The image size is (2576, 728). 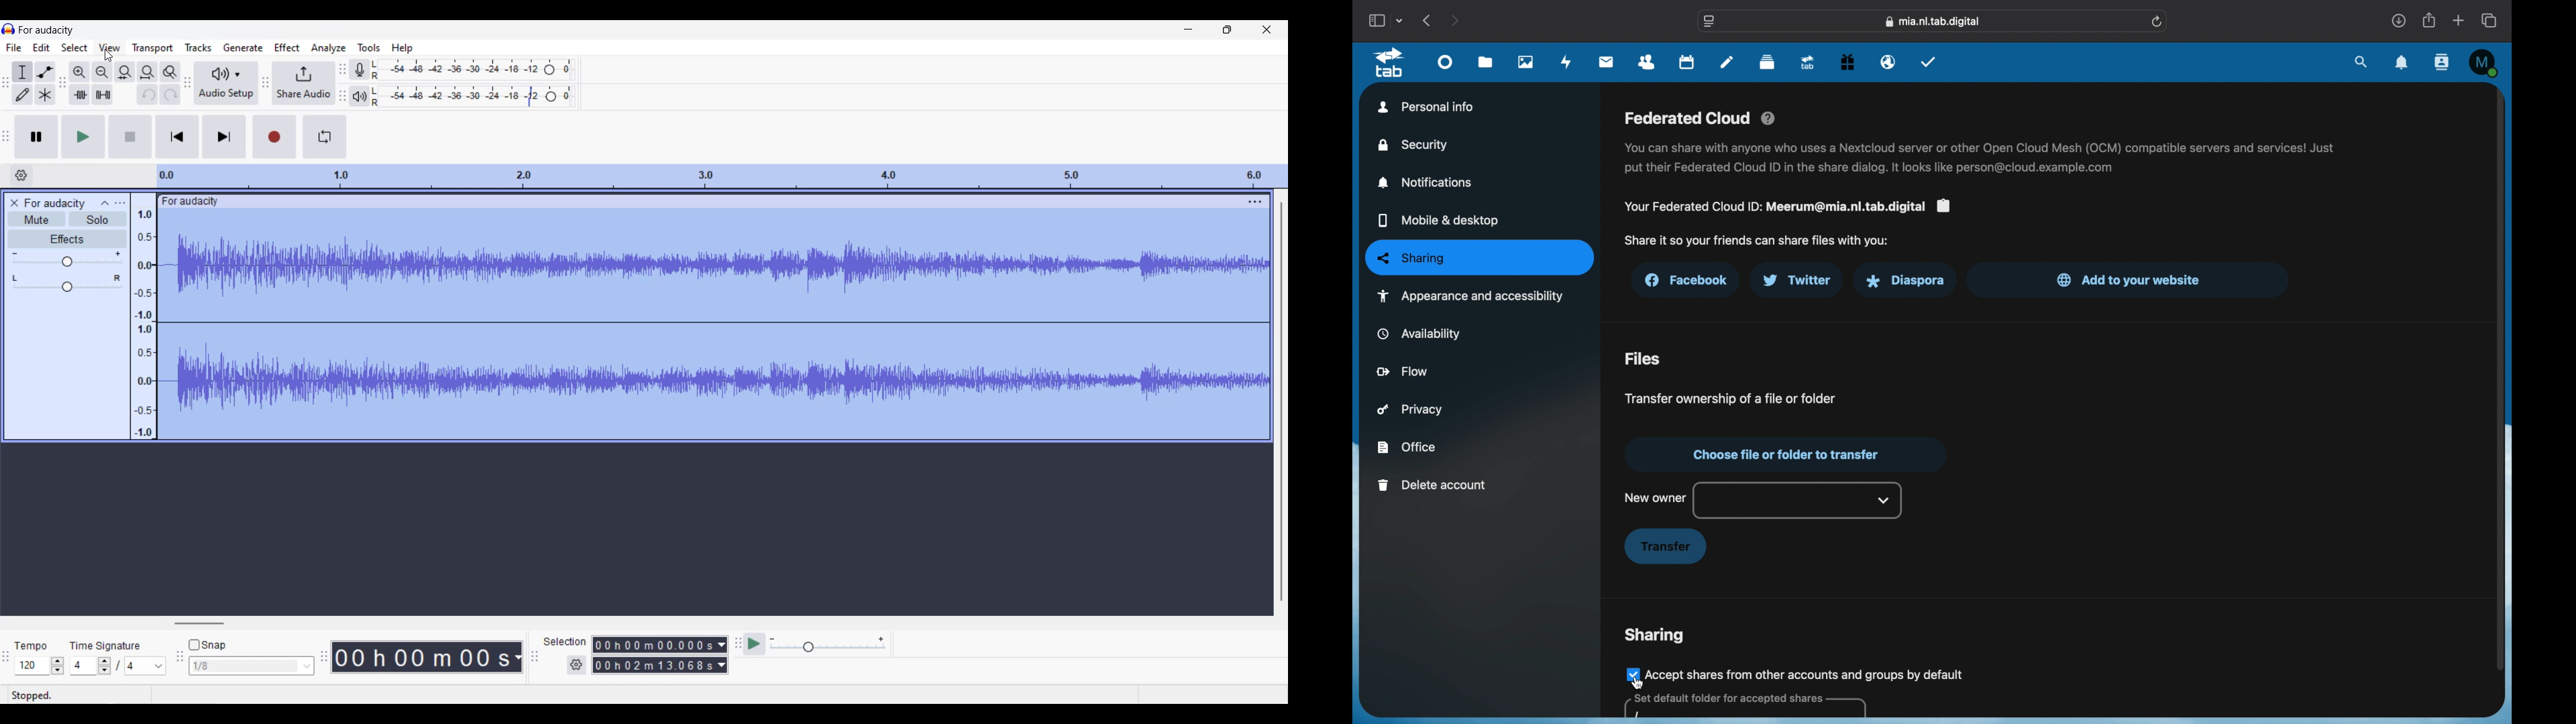 I want to click on Project name, so click(x=203, y=201).